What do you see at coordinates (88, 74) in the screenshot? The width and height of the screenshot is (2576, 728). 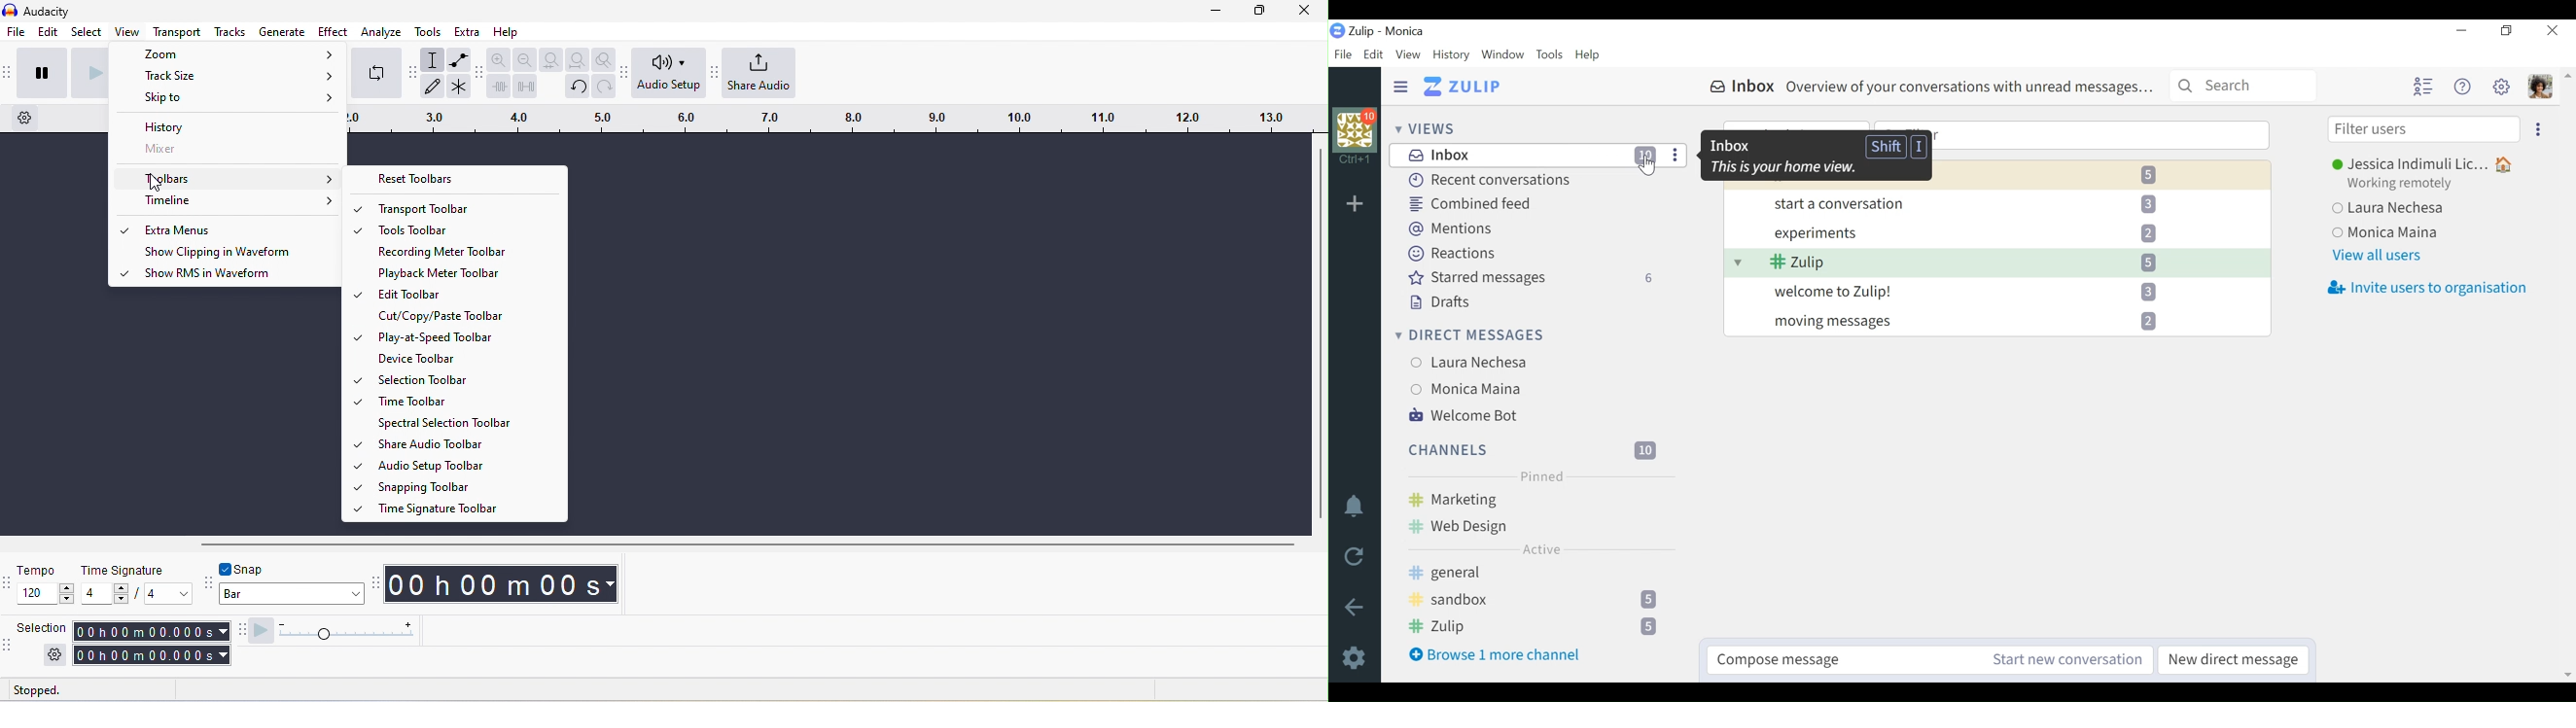 I see `play` at bounding box center [88, 74].